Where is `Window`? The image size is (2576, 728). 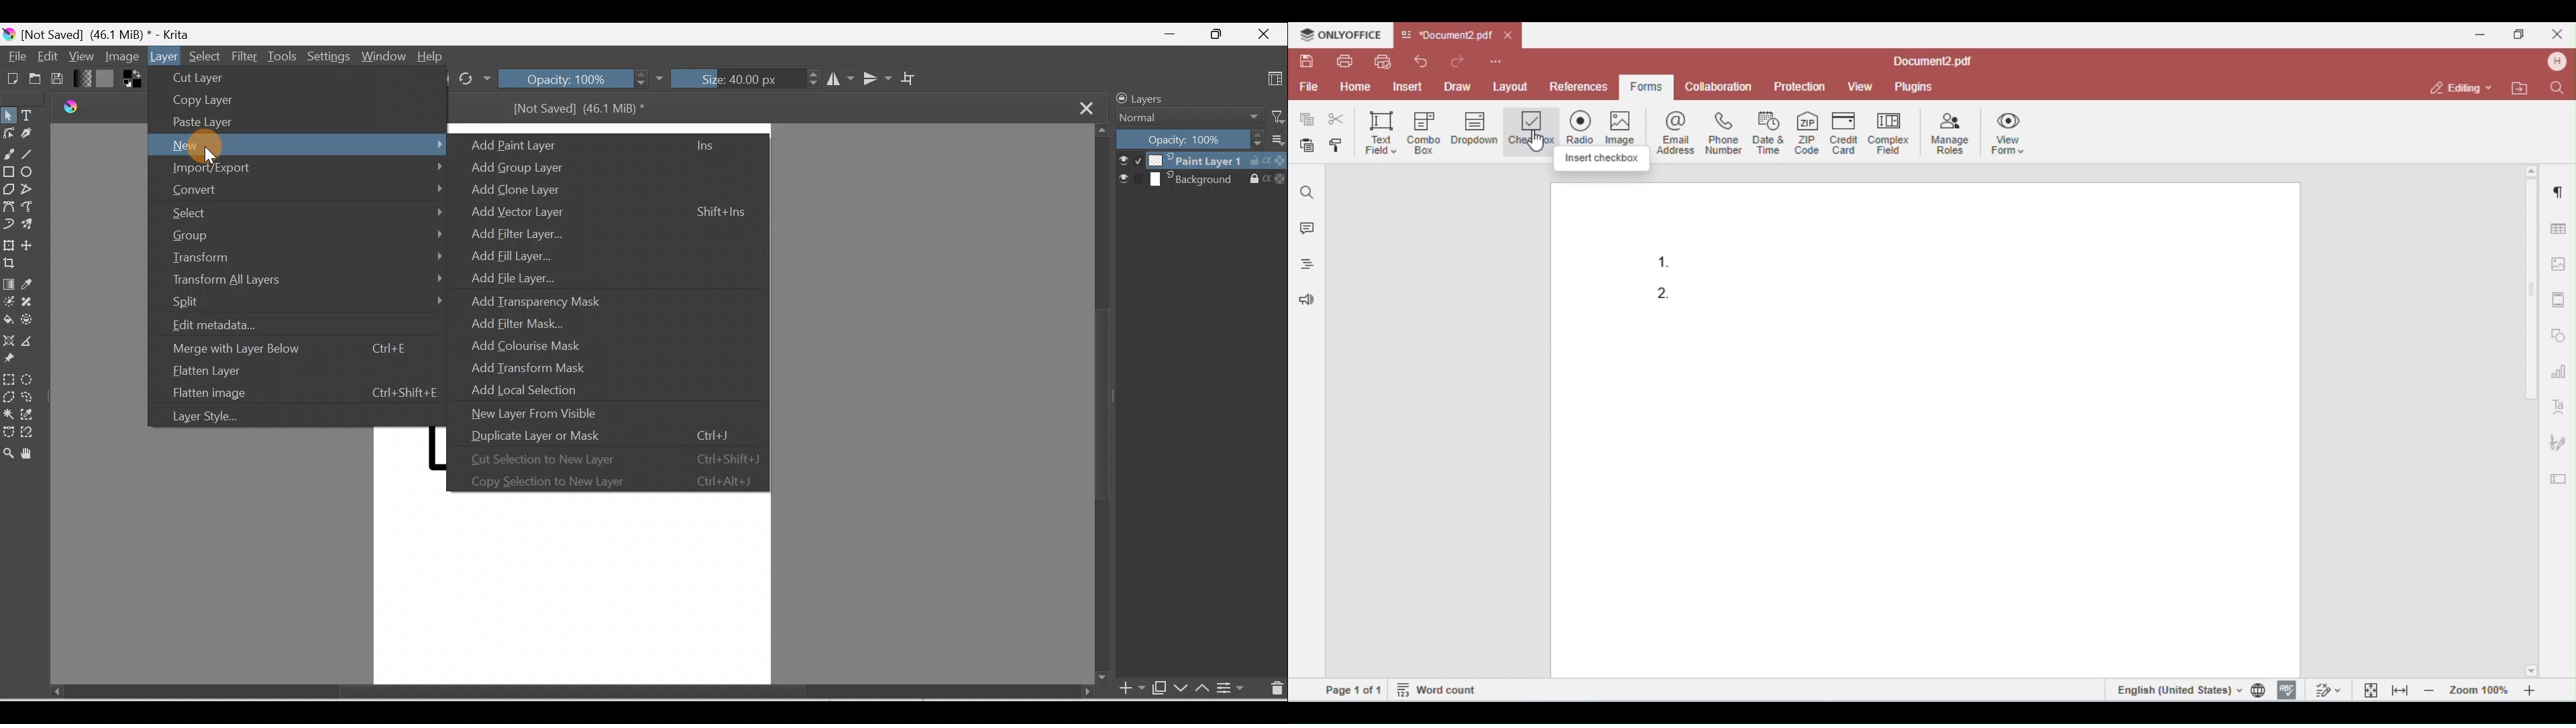
Window is located at coordinates (383, 56).